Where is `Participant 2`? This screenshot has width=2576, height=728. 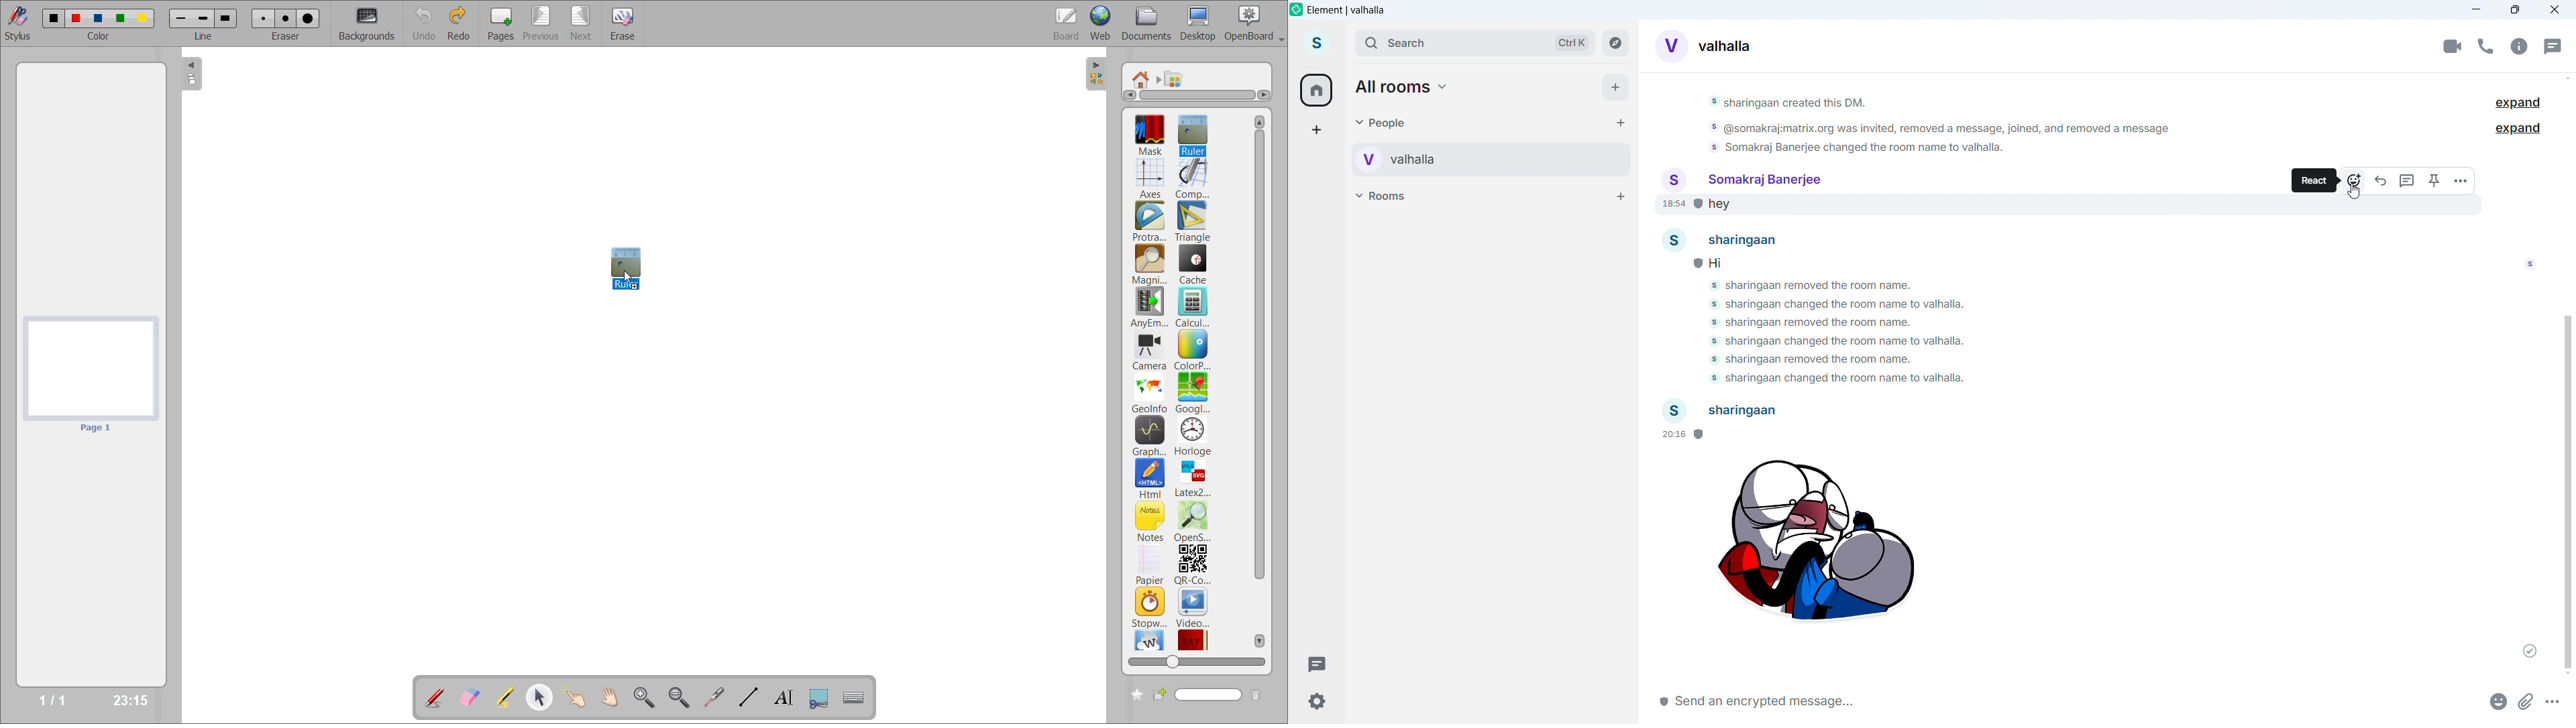 Participant 2 is located at coordinates (1722, 411).